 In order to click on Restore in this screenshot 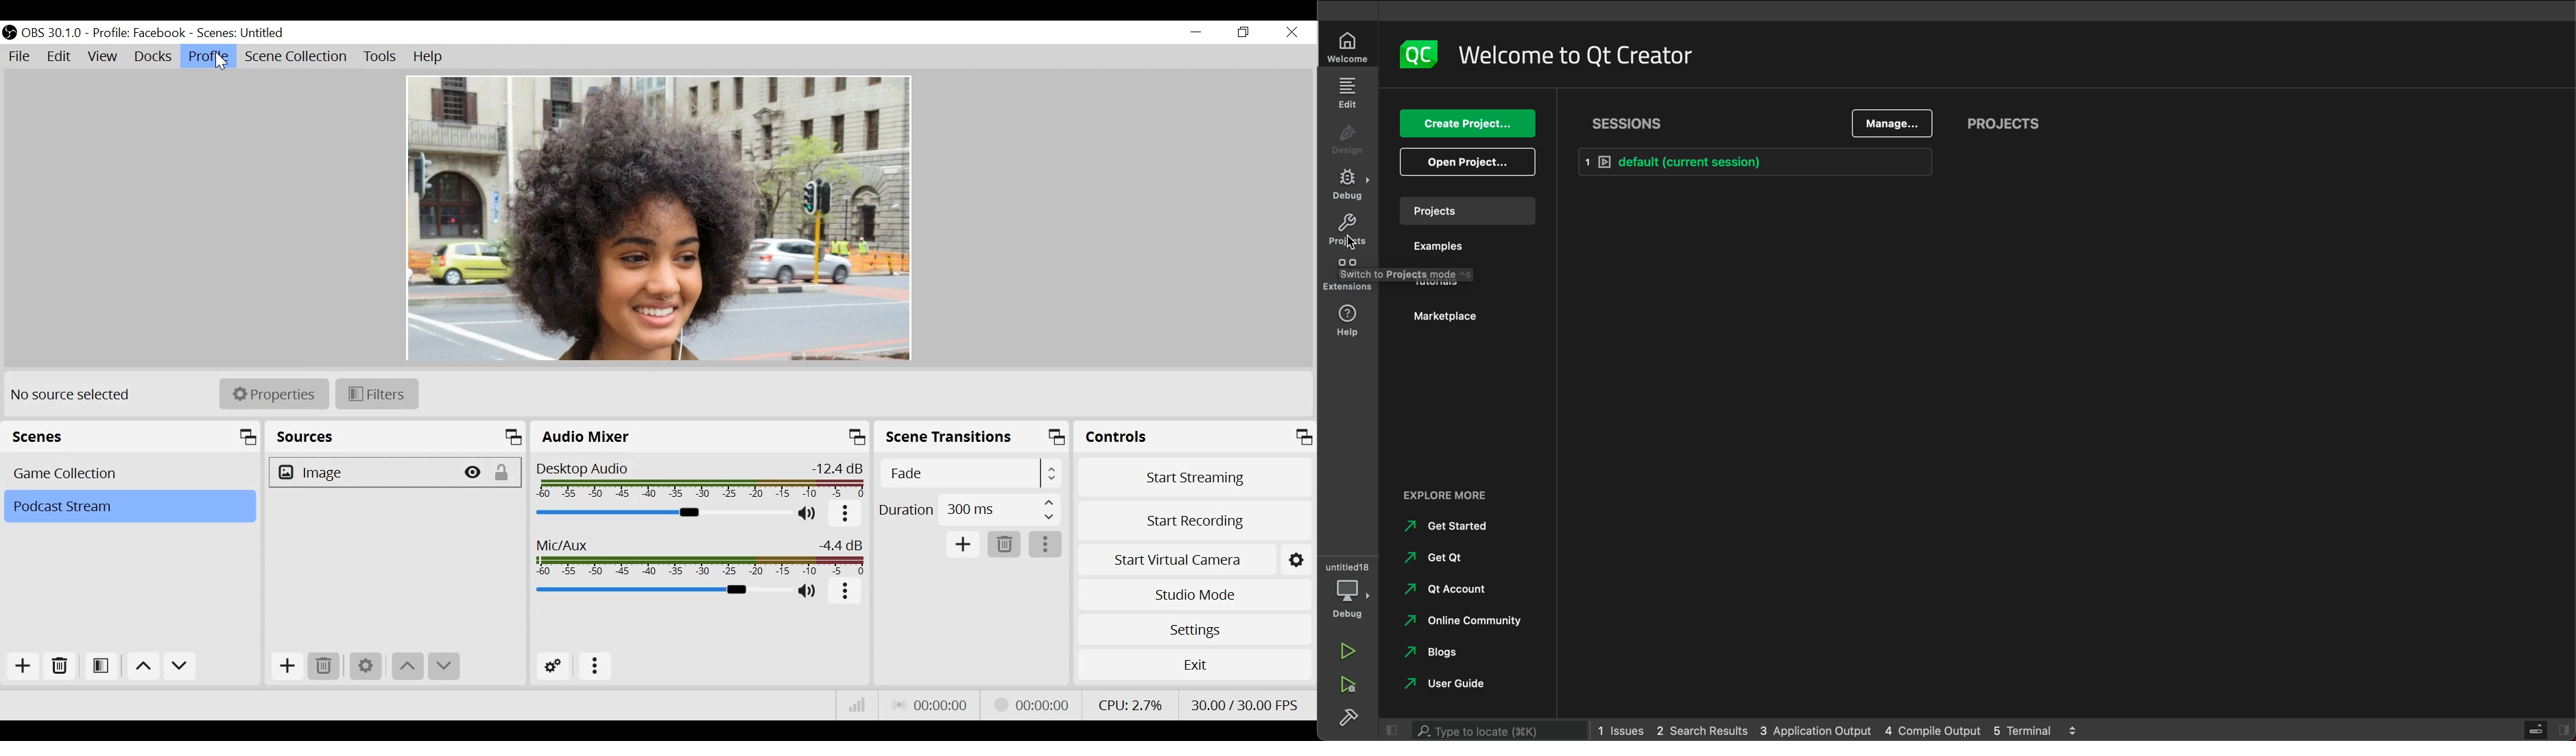, I will do `click(1243, 33)`.